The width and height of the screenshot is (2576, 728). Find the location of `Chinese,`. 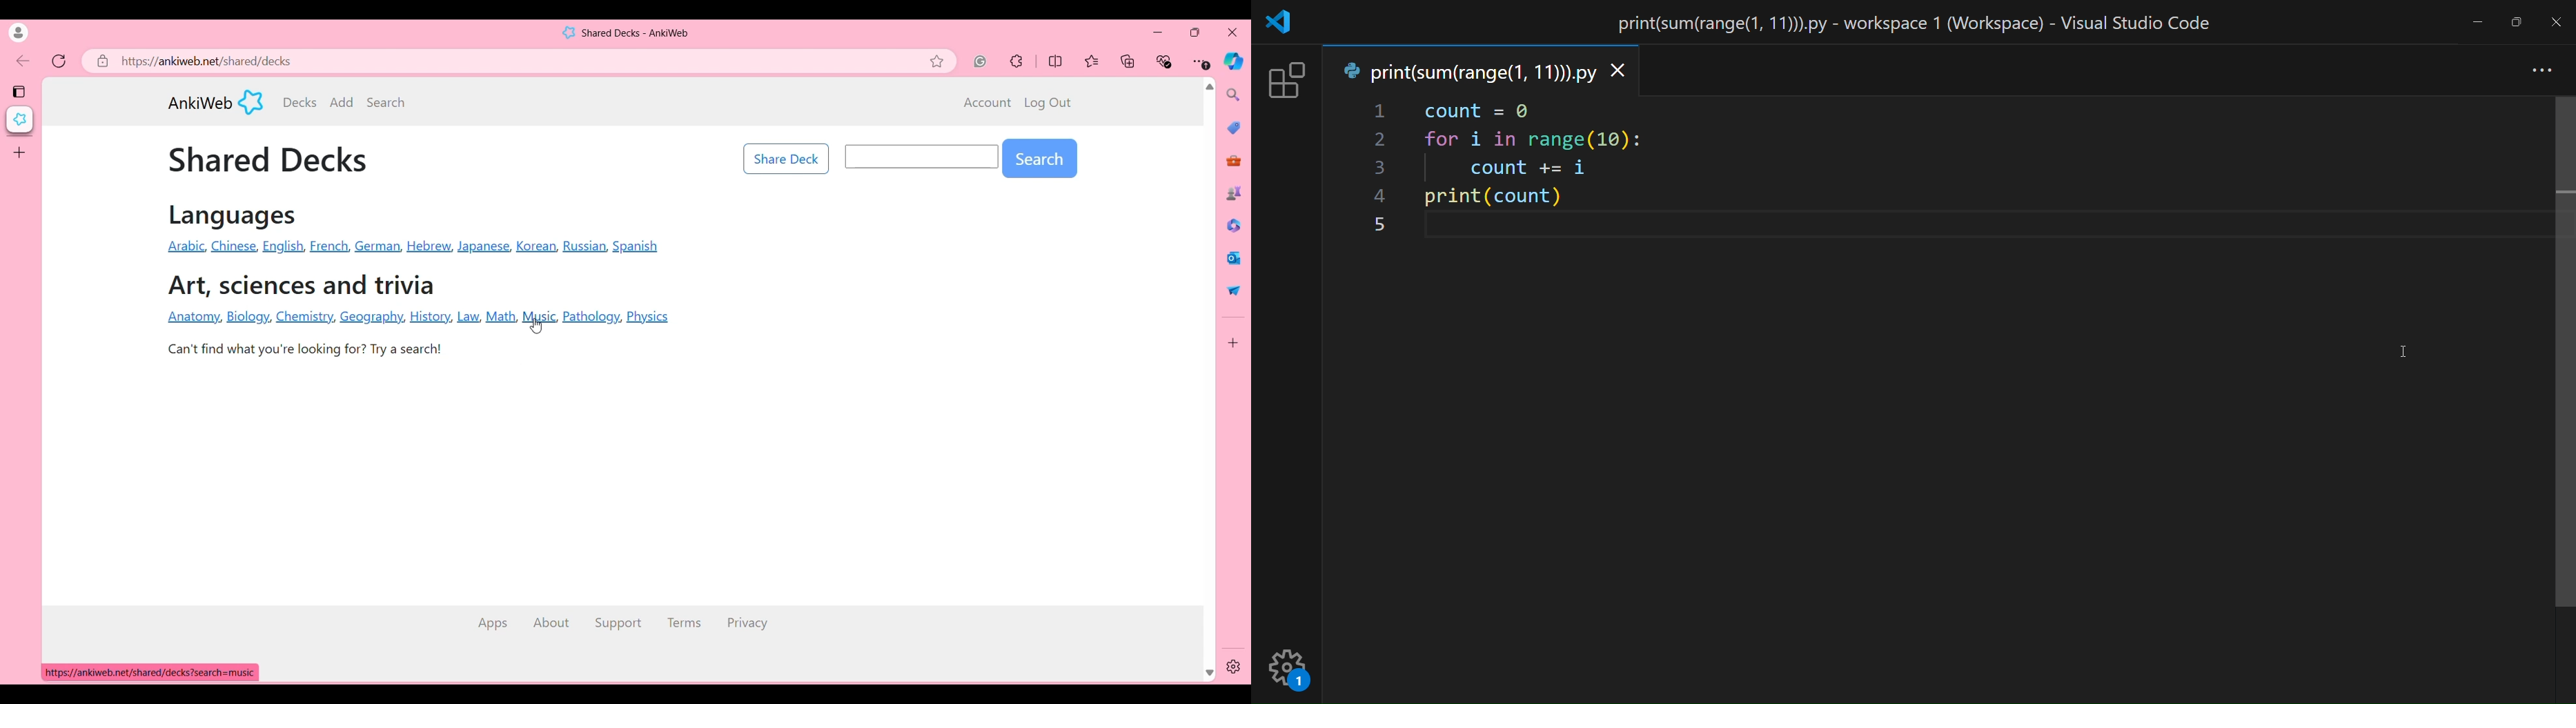

Chinese, is located at coordinates (234, 247).